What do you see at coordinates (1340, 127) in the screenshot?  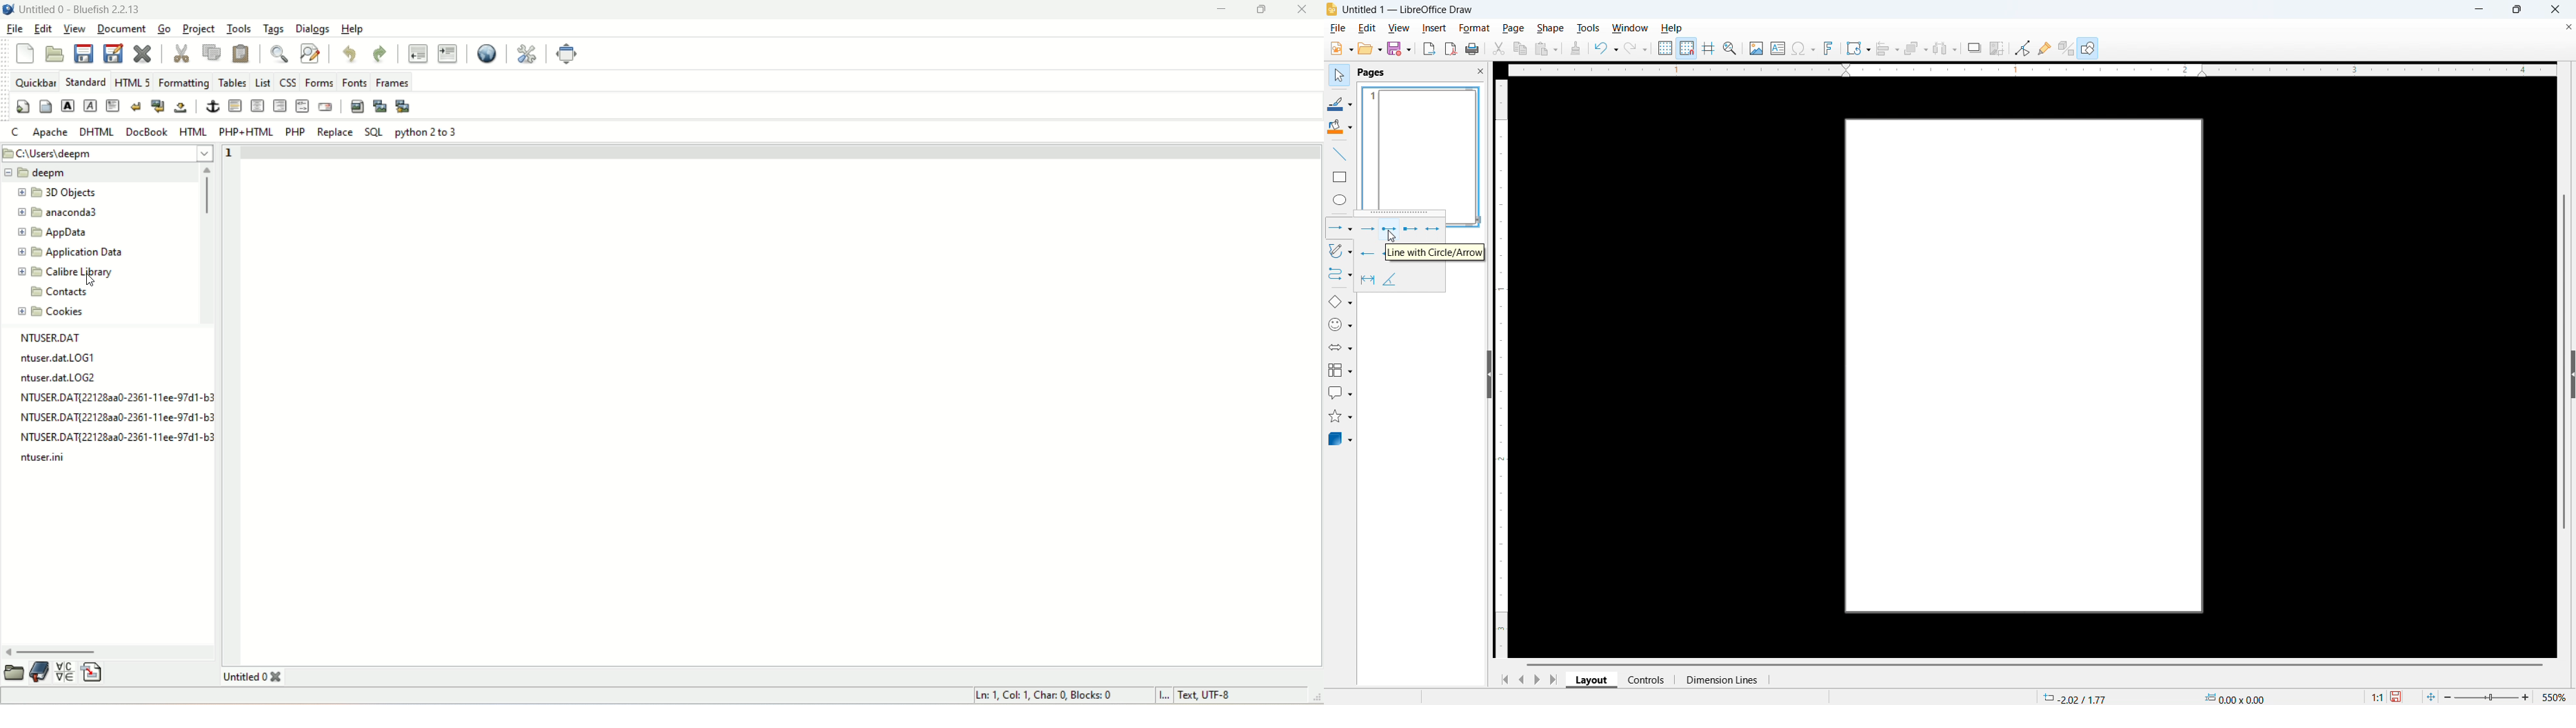 I see `Background colour ` at bounding box center [1340, 127].